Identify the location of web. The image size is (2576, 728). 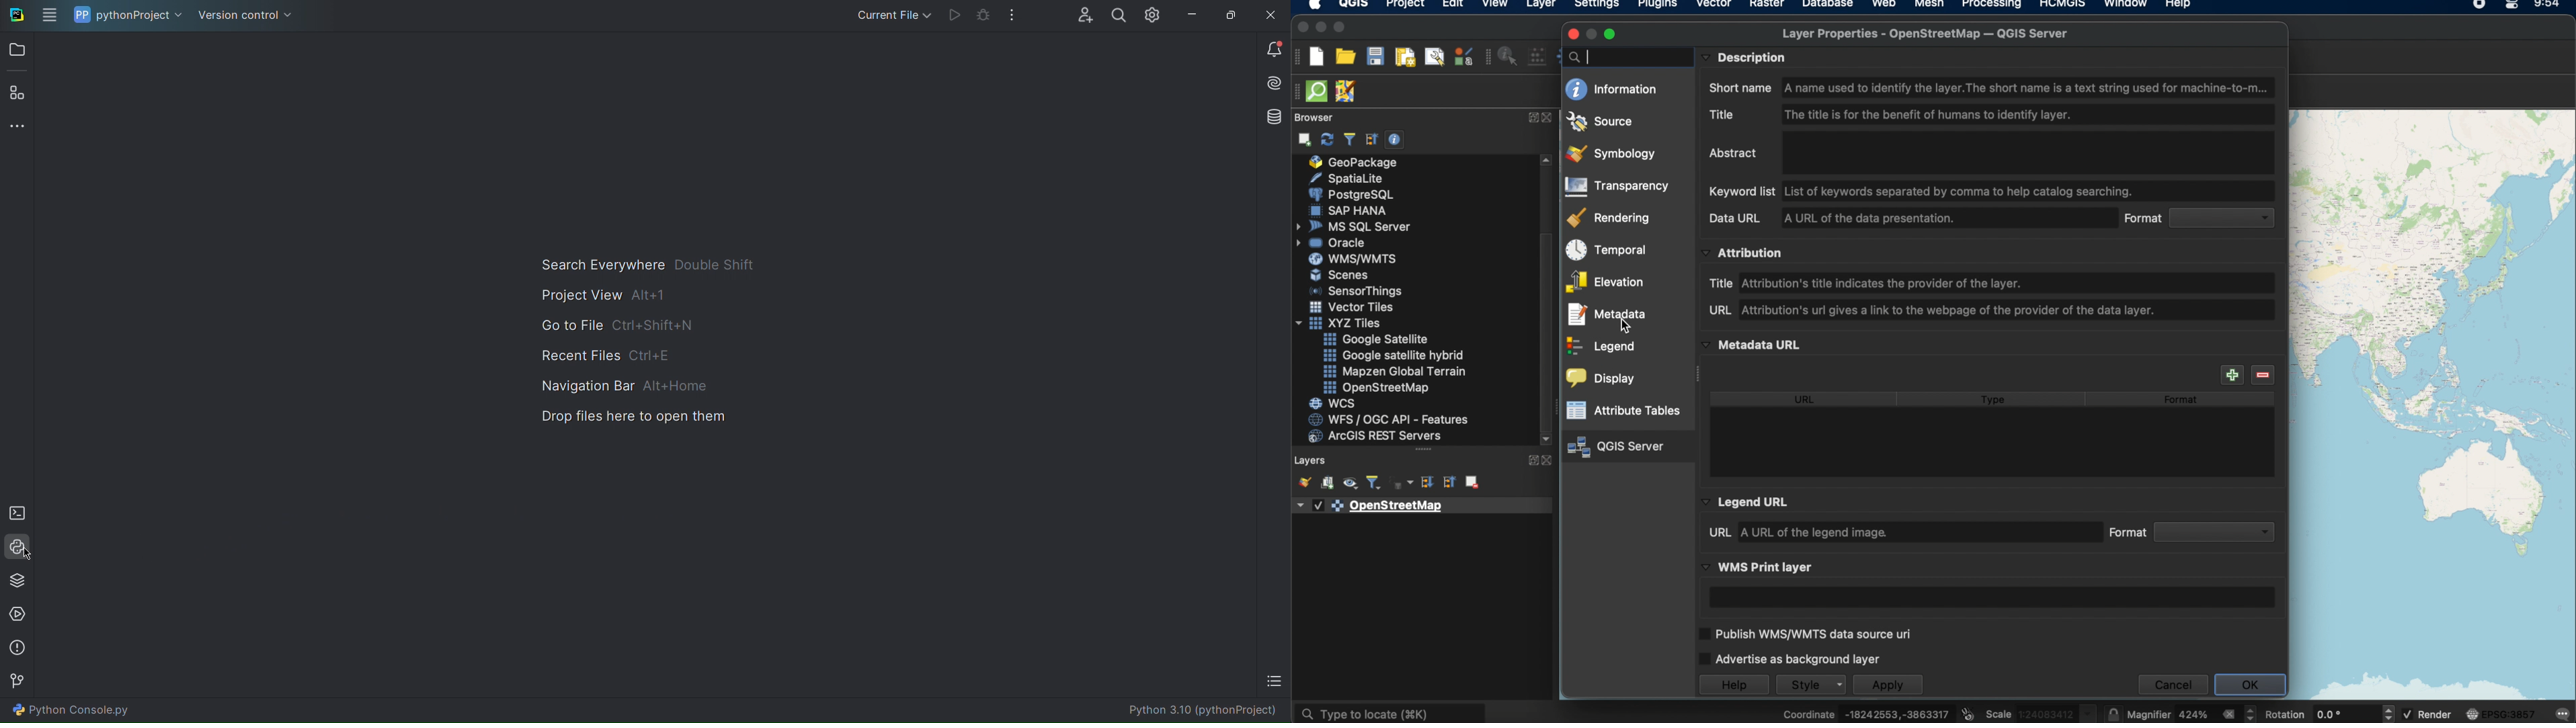
(1884, 5).